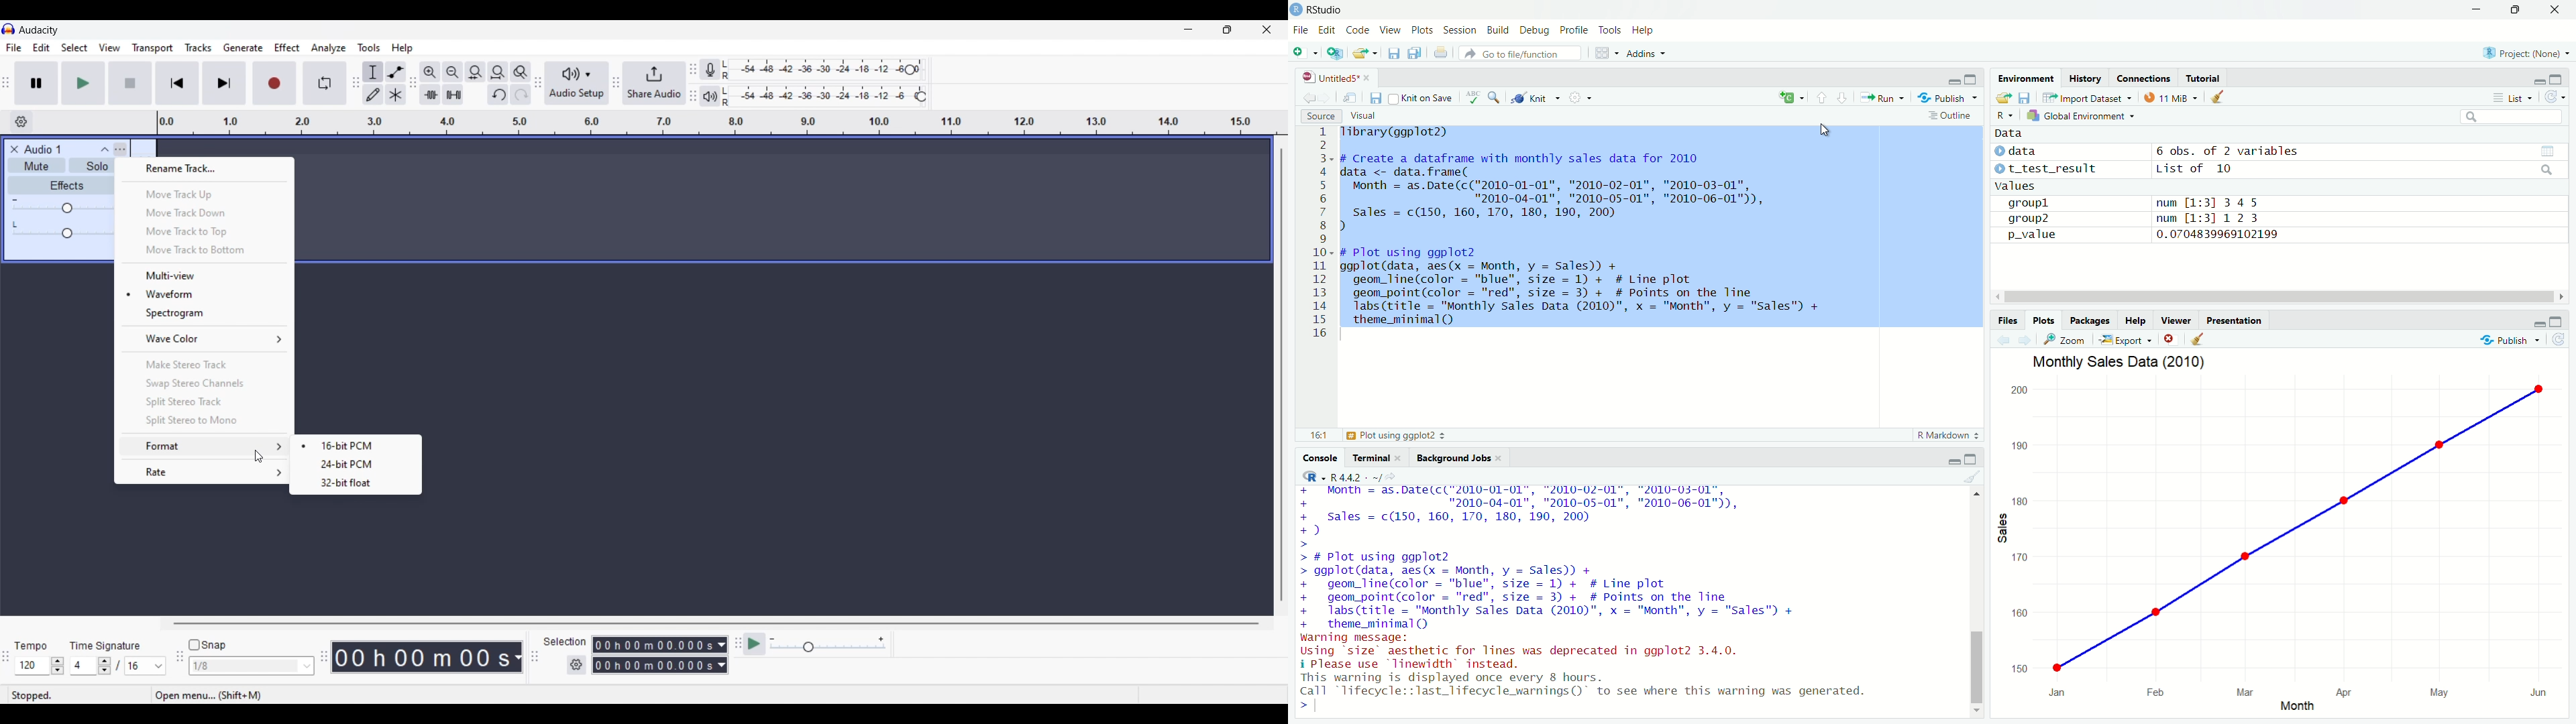  I want to click on minimise, so click(2559, 321).